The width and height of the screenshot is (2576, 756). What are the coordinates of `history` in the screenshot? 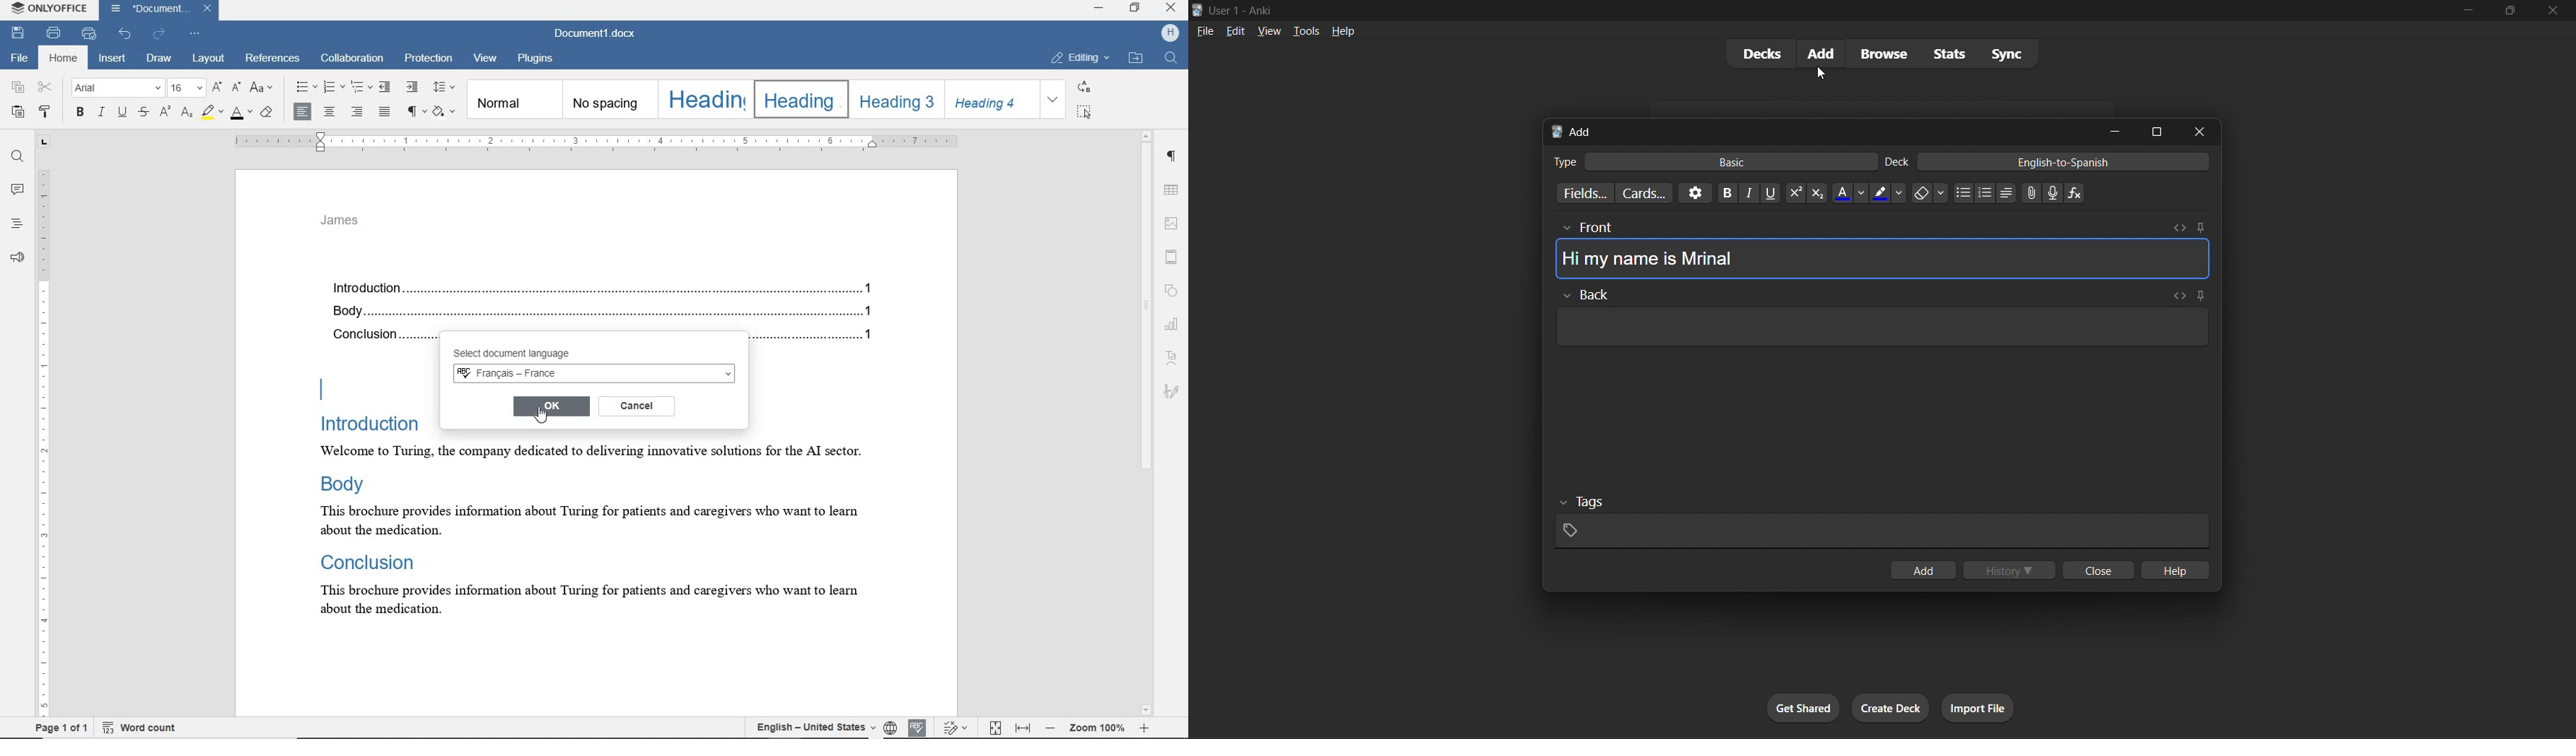 It's located at (2012, 568).